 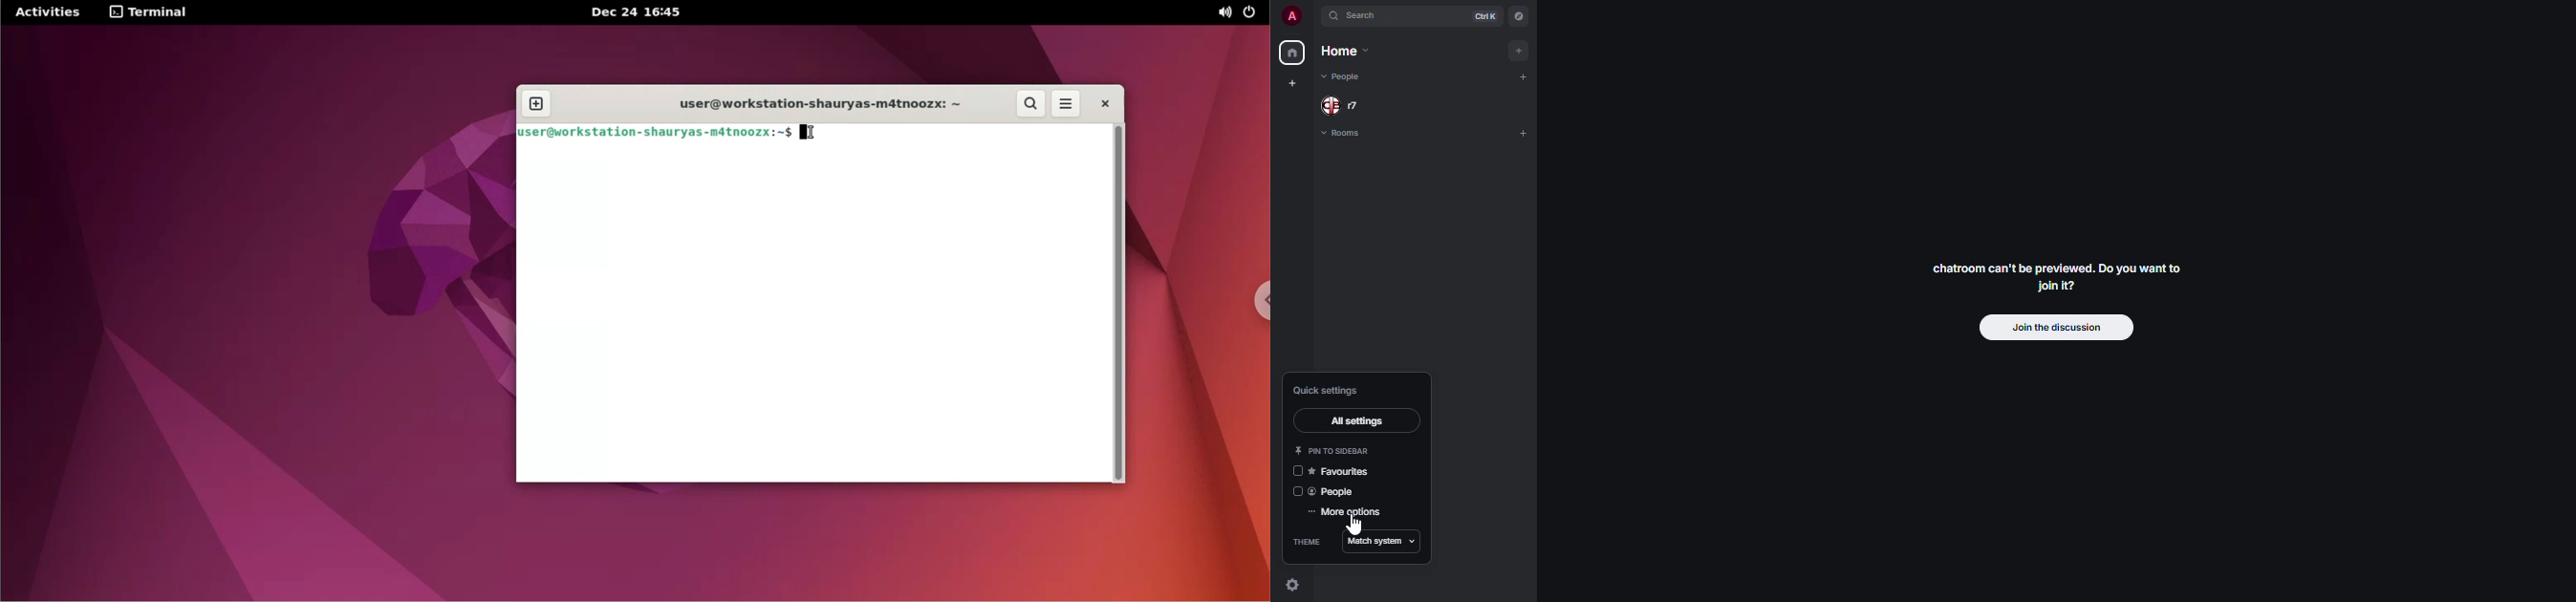 What do you see at coordinates (1348, 104) in the screenshot?
I see `people` at bounding box center [1348, 104].